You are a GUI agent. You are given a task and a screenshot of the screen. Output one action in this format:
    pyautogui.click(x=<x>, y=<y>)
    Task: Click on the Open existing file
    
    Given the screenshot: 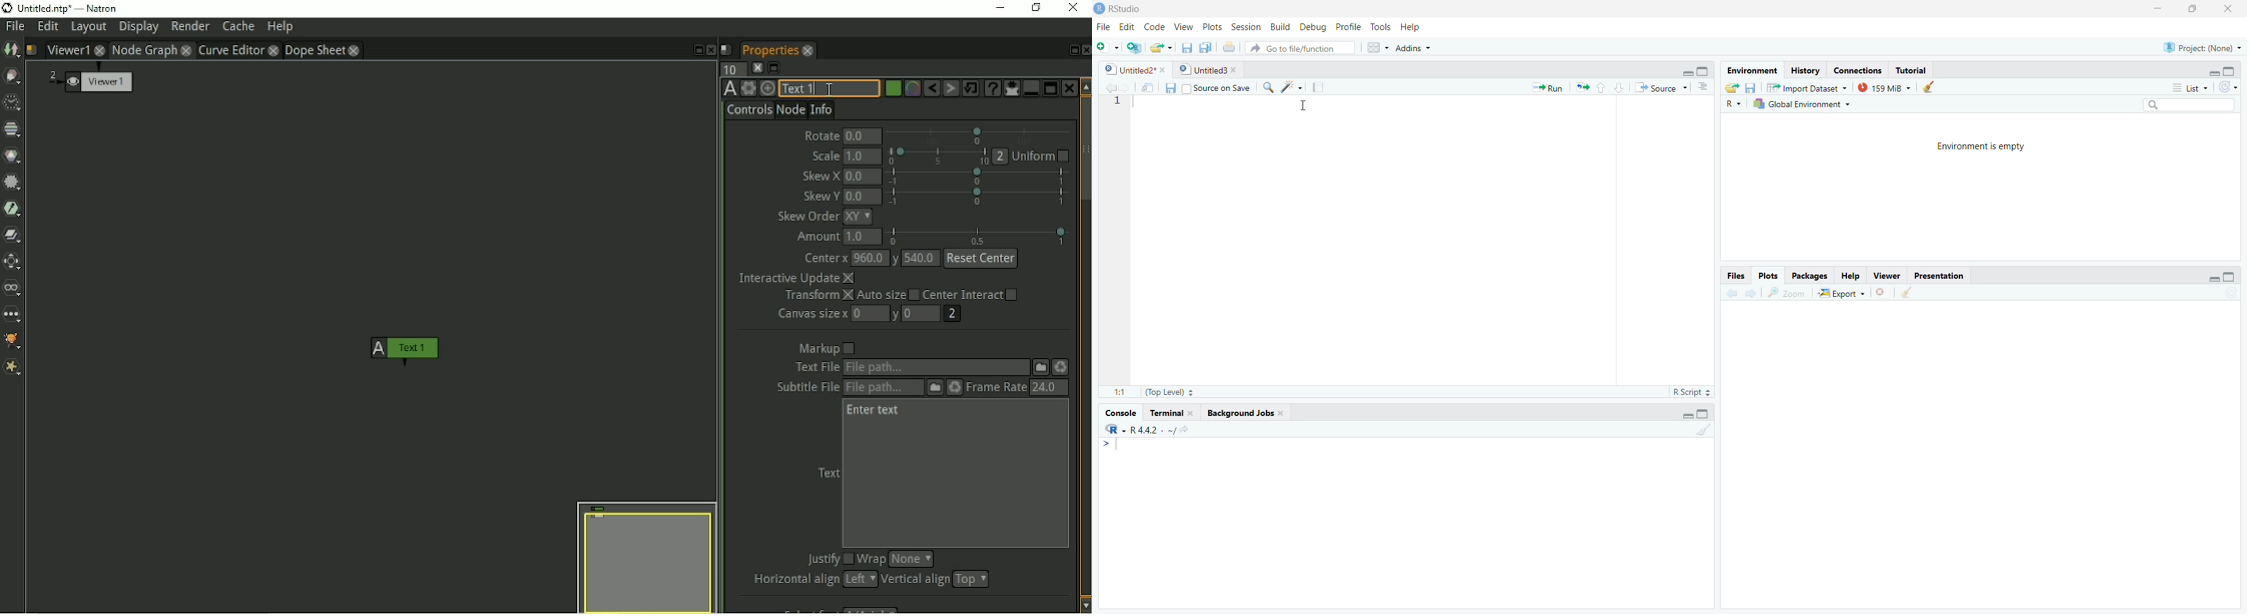 What is the action you would take?
    pyautogui.click(x=1162, y=48)
    